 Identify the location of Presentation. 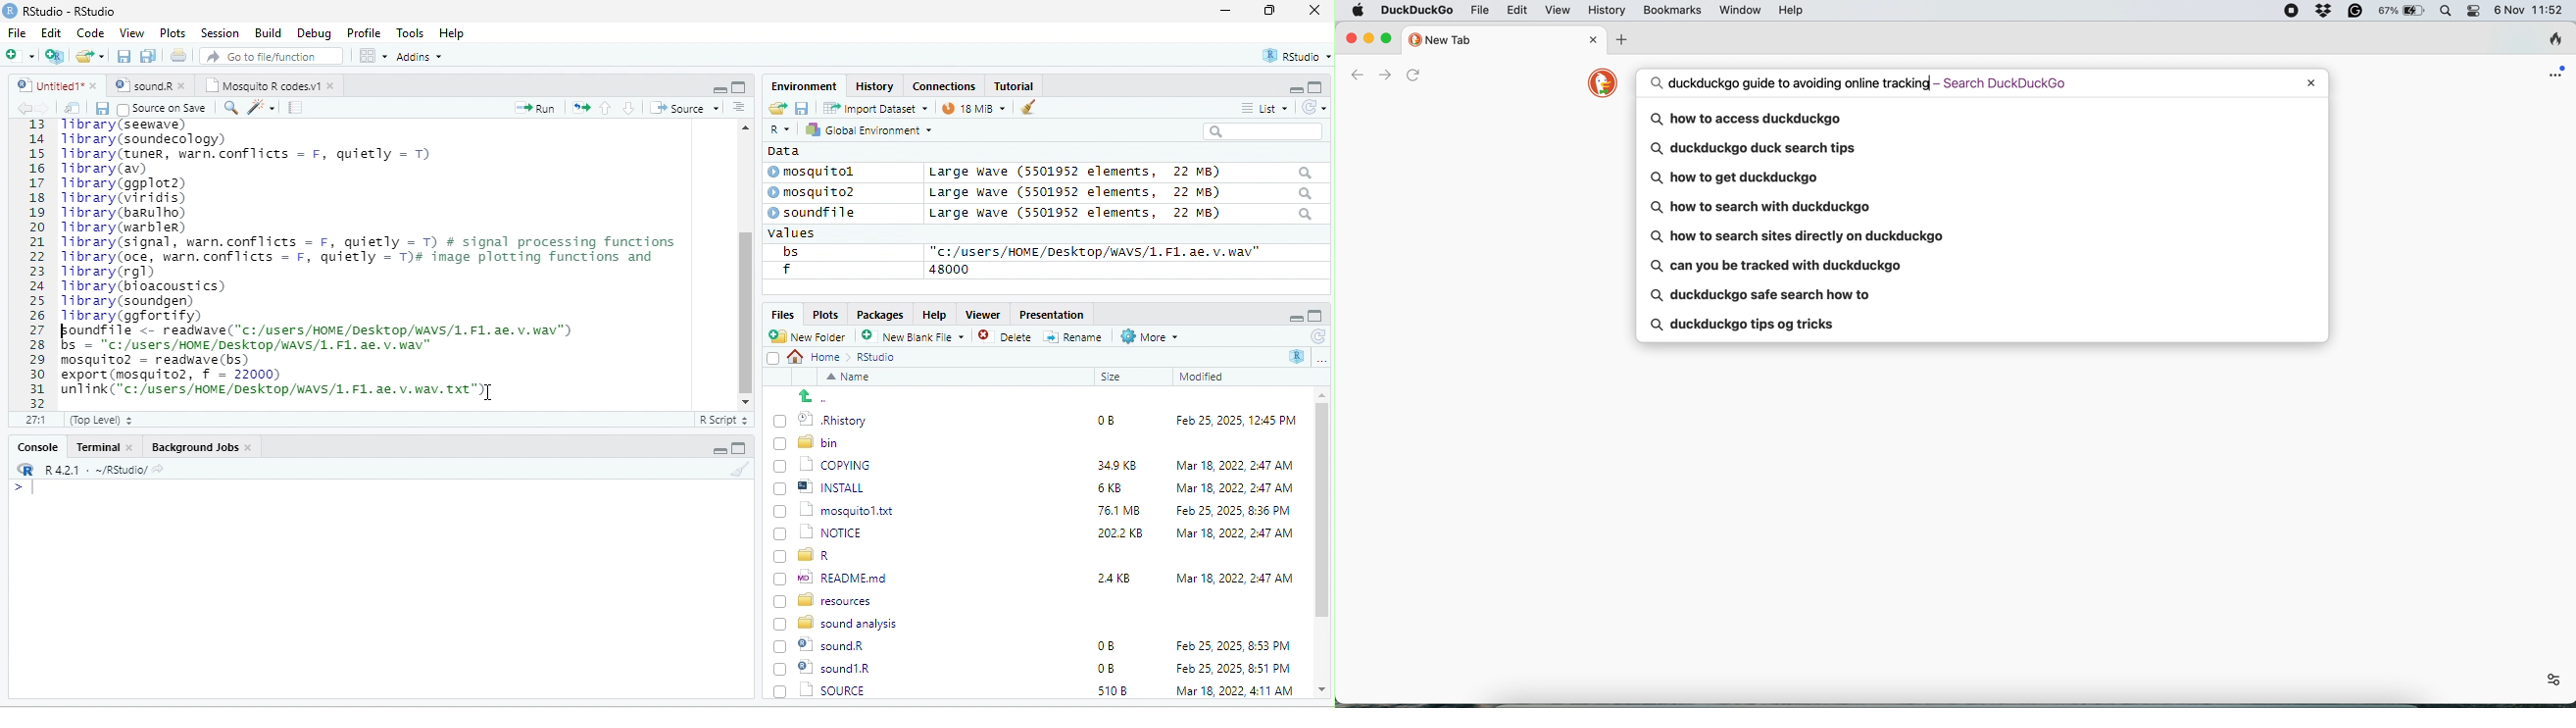
(1050, 314).